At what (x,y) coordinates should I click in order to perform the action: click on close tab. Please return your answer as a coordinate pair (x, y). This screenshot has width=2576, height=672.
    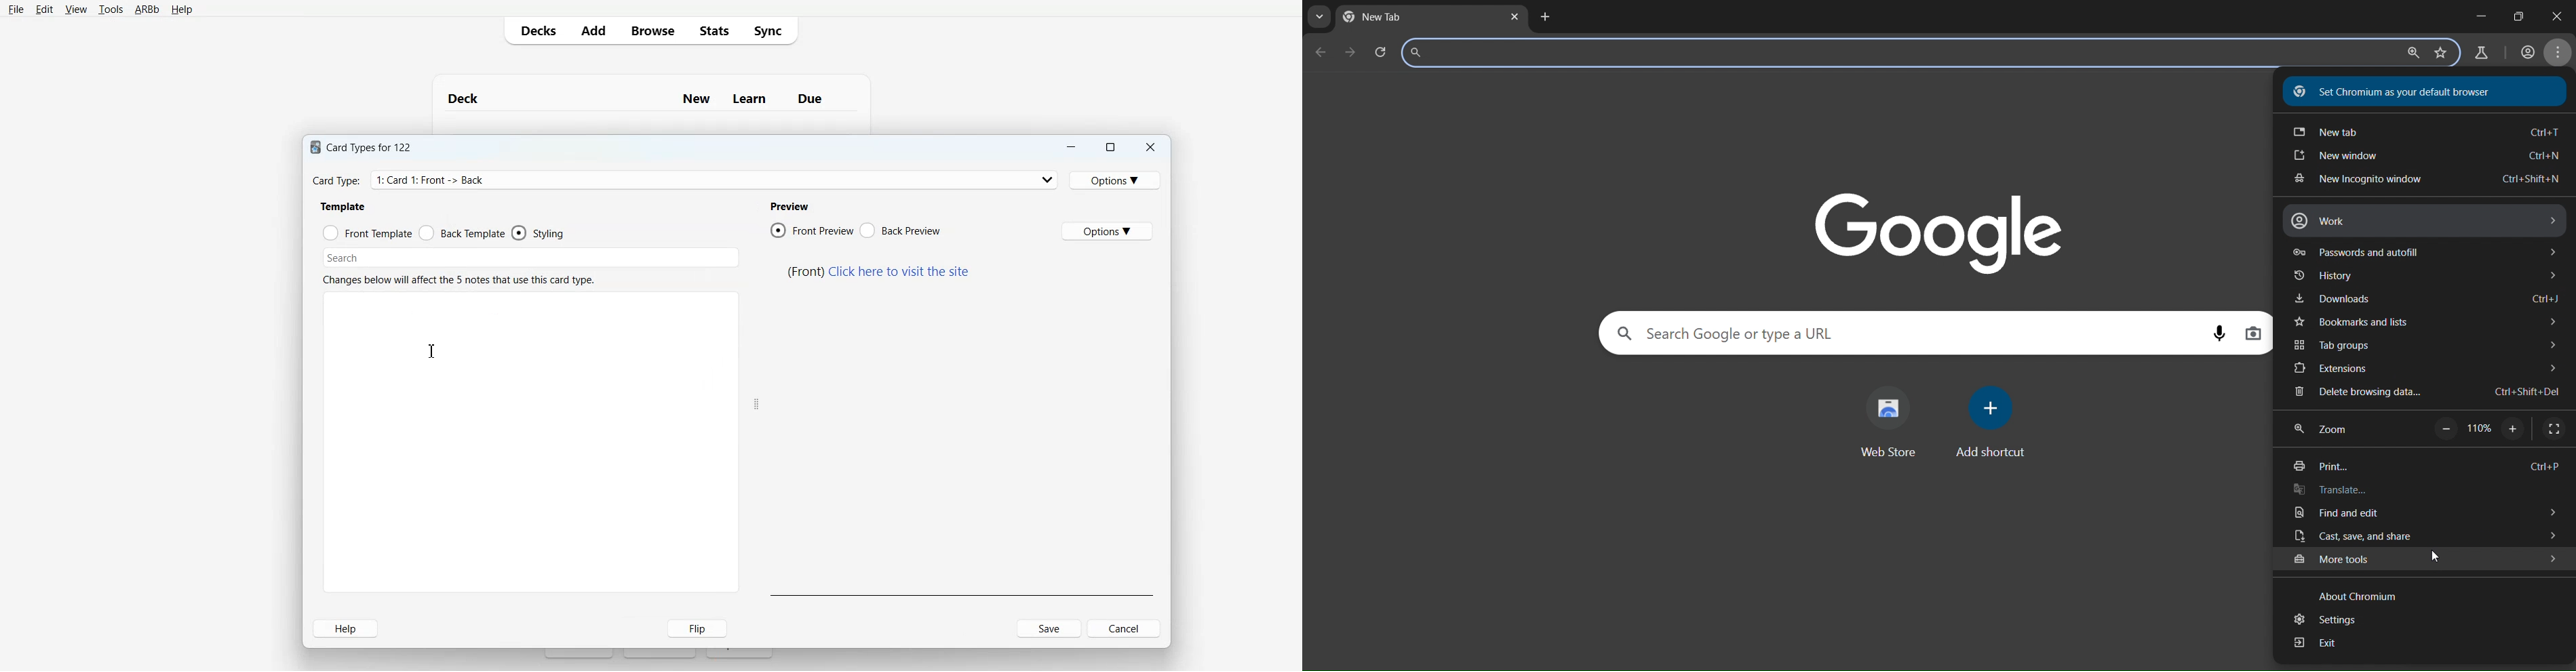
    Looking at the image, I should click on (1517, 18).